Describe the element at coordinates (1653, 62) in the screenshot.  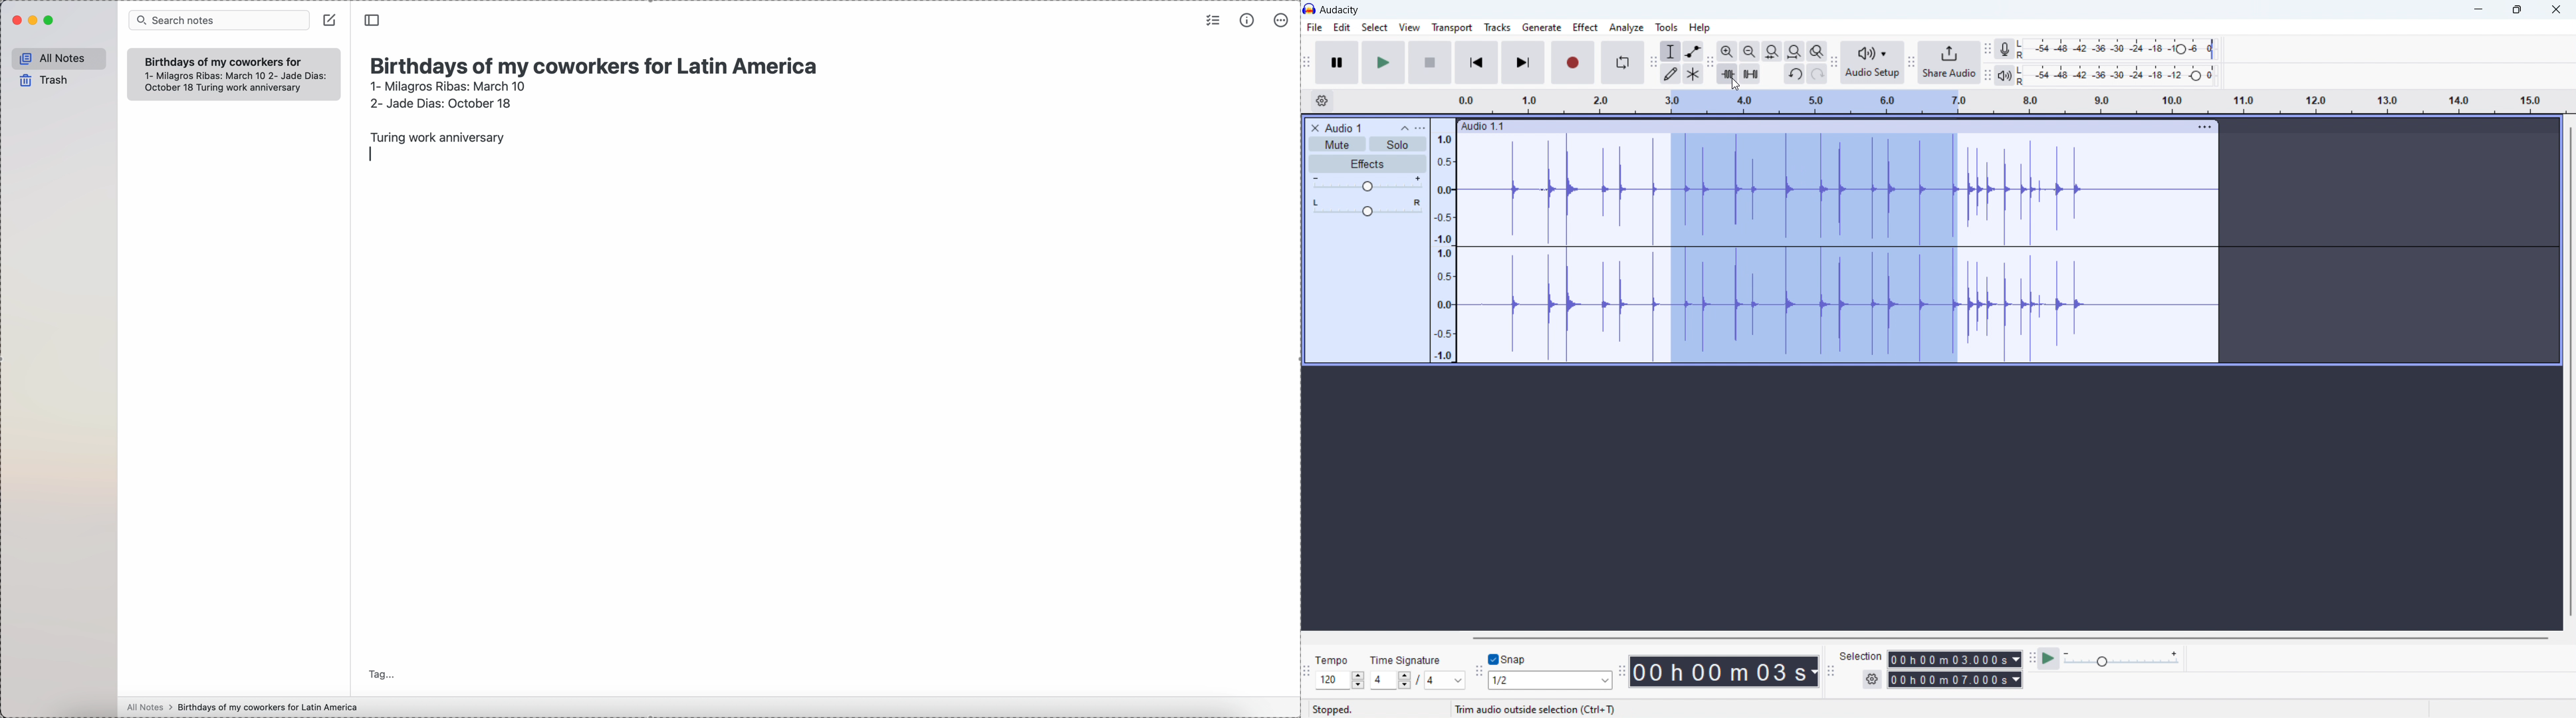
I see `tools toolbar` at that location.